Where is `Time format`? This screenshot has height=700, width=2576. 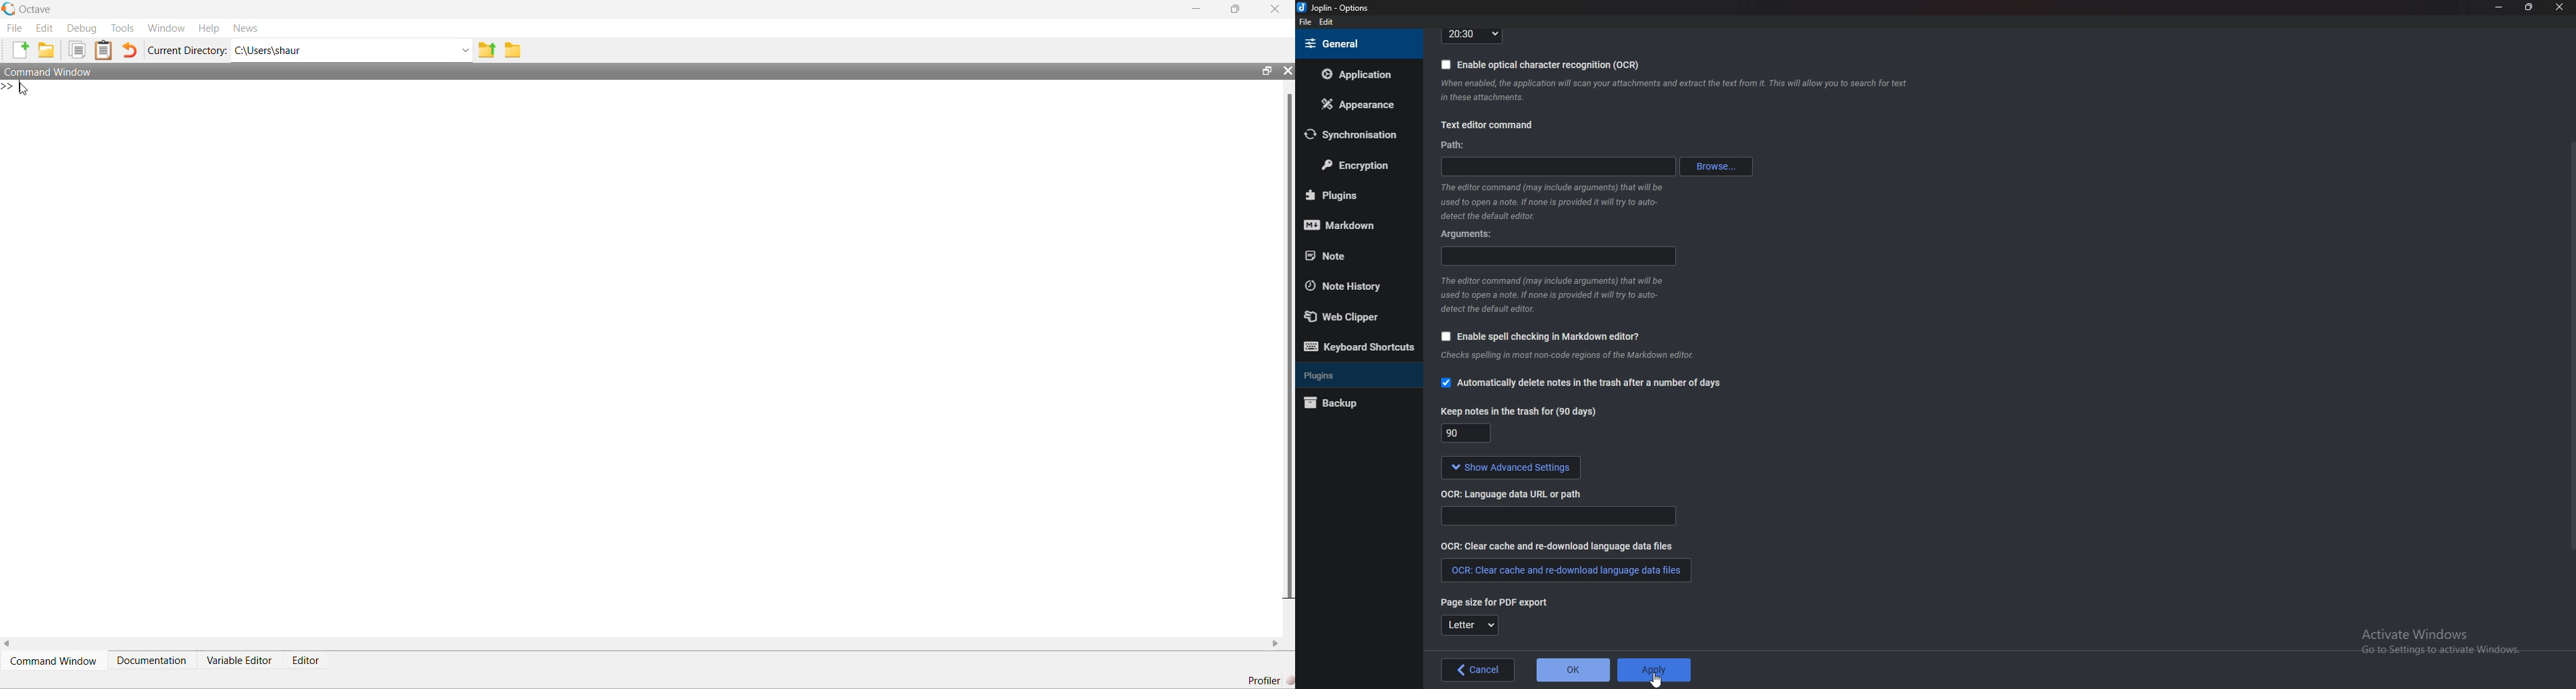 Time format is located at coordinates (1472, 35).